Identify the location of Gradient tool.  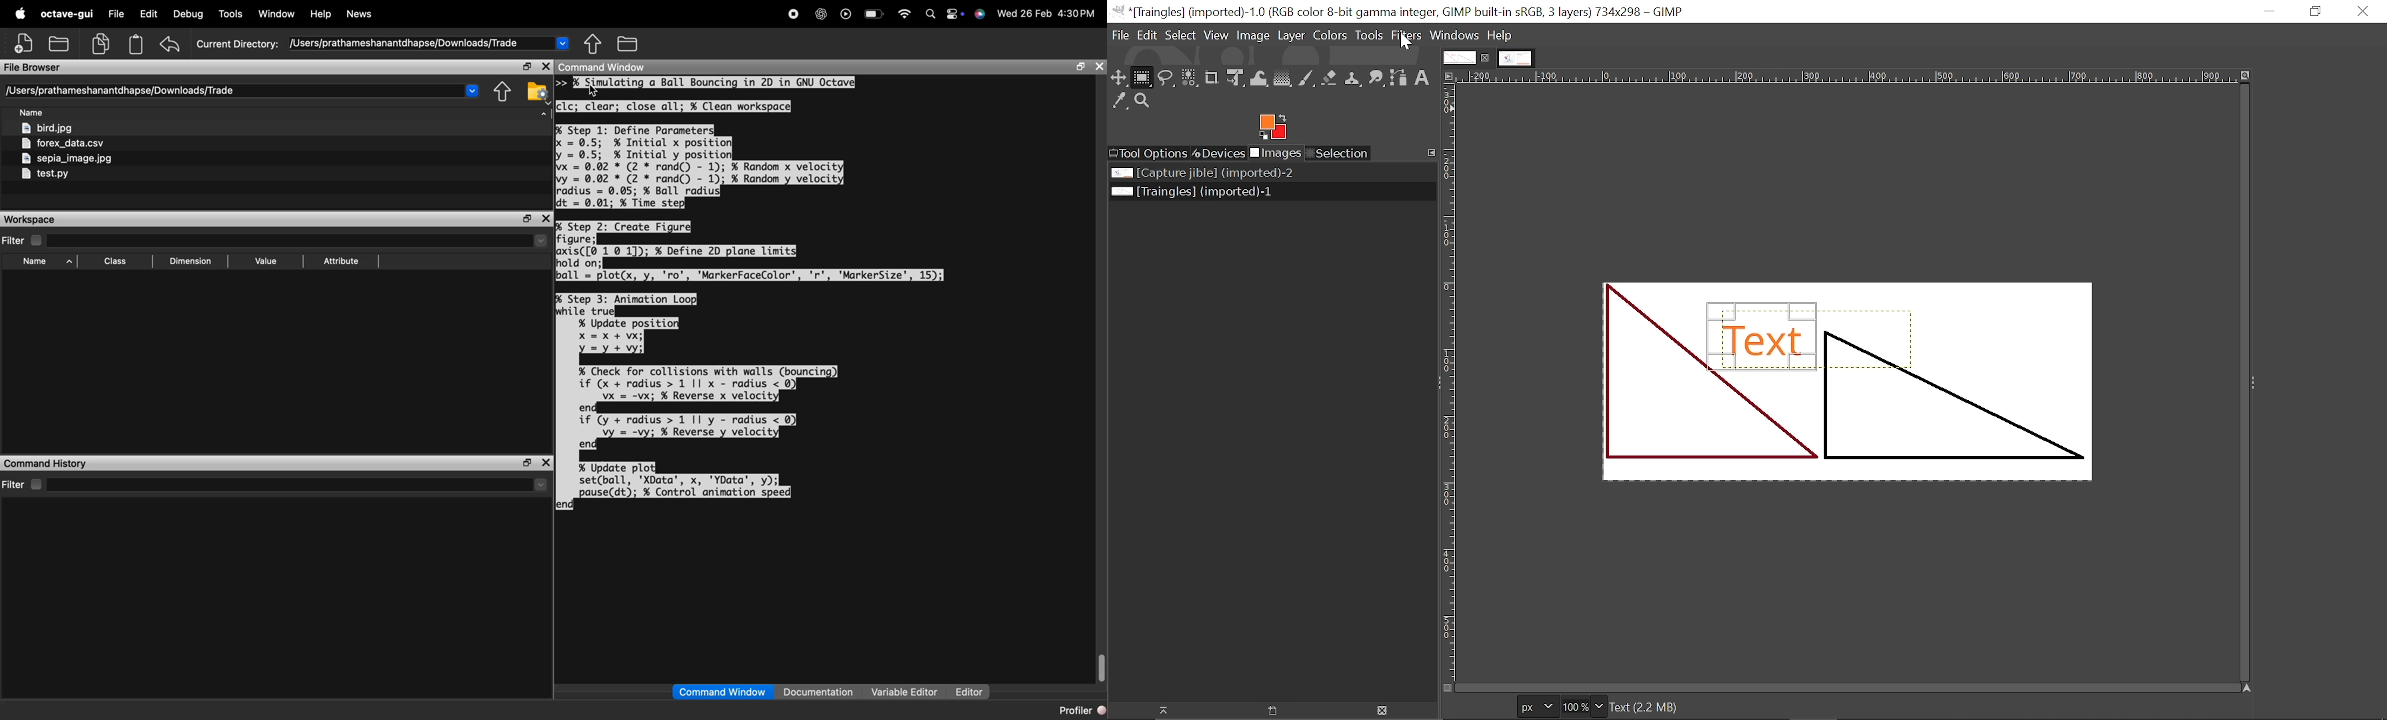
(1283, 79).